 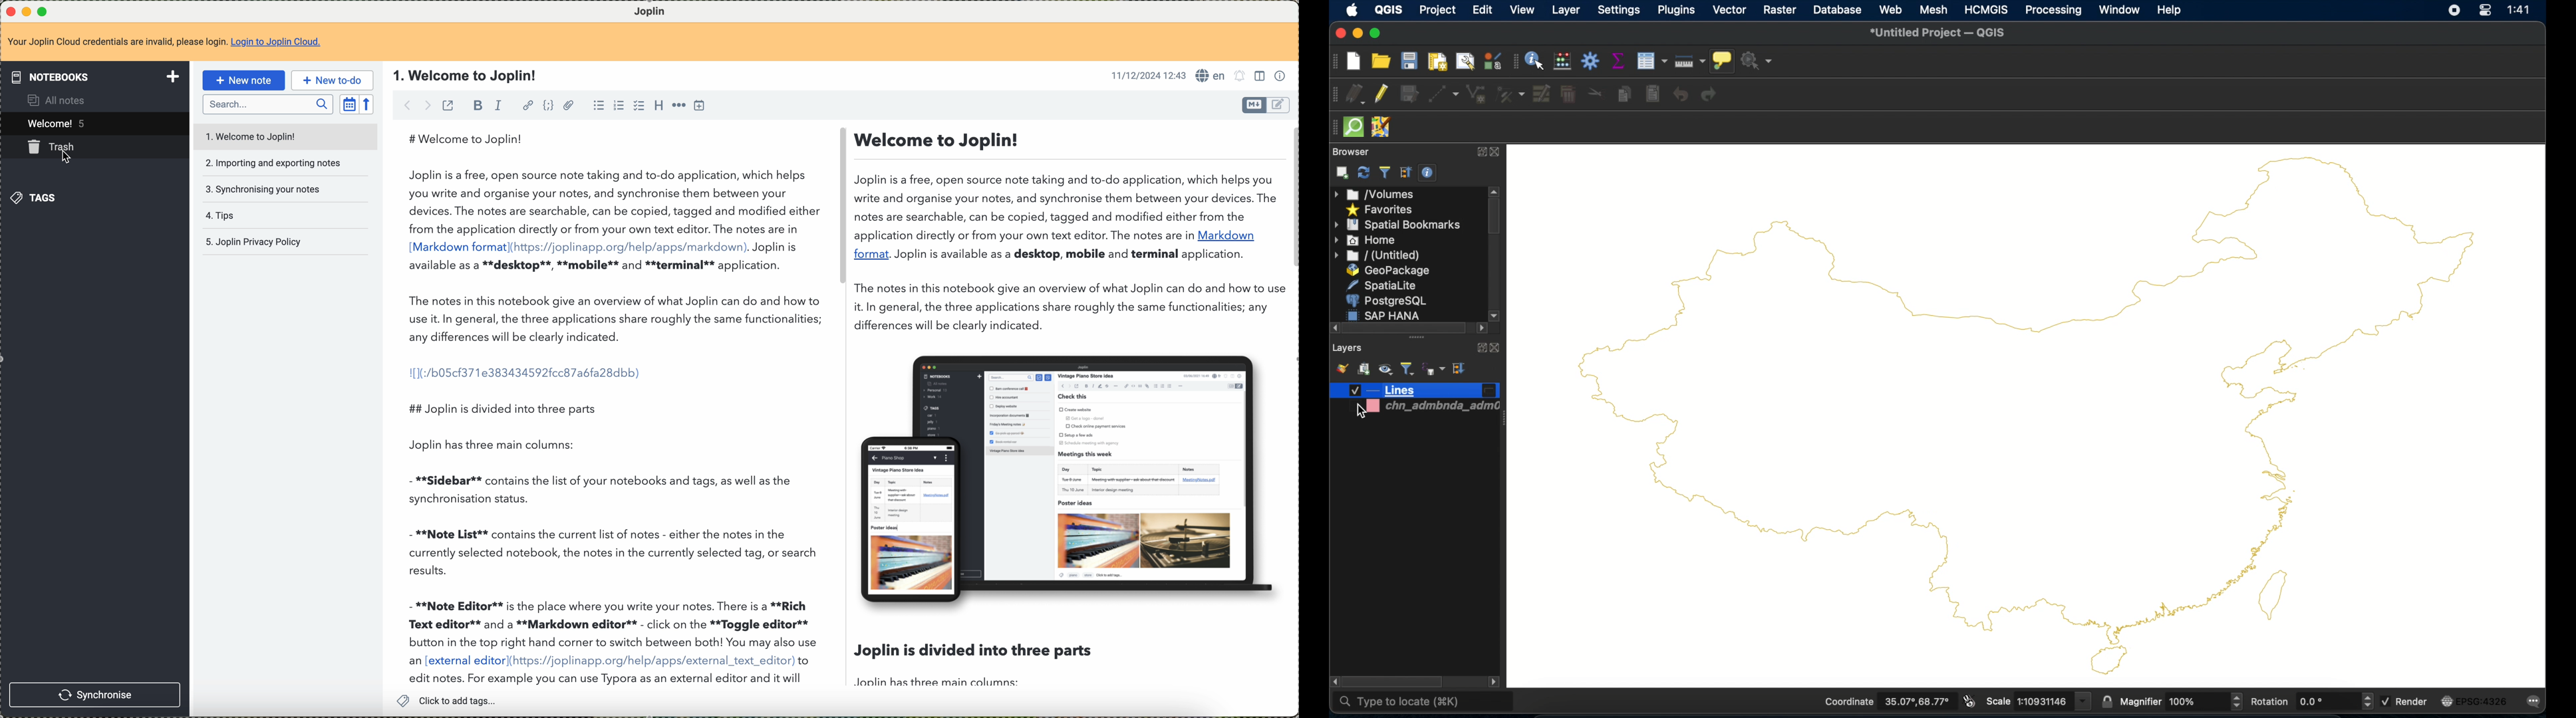 I want to click on synchronise, so click(x=95, y=696).